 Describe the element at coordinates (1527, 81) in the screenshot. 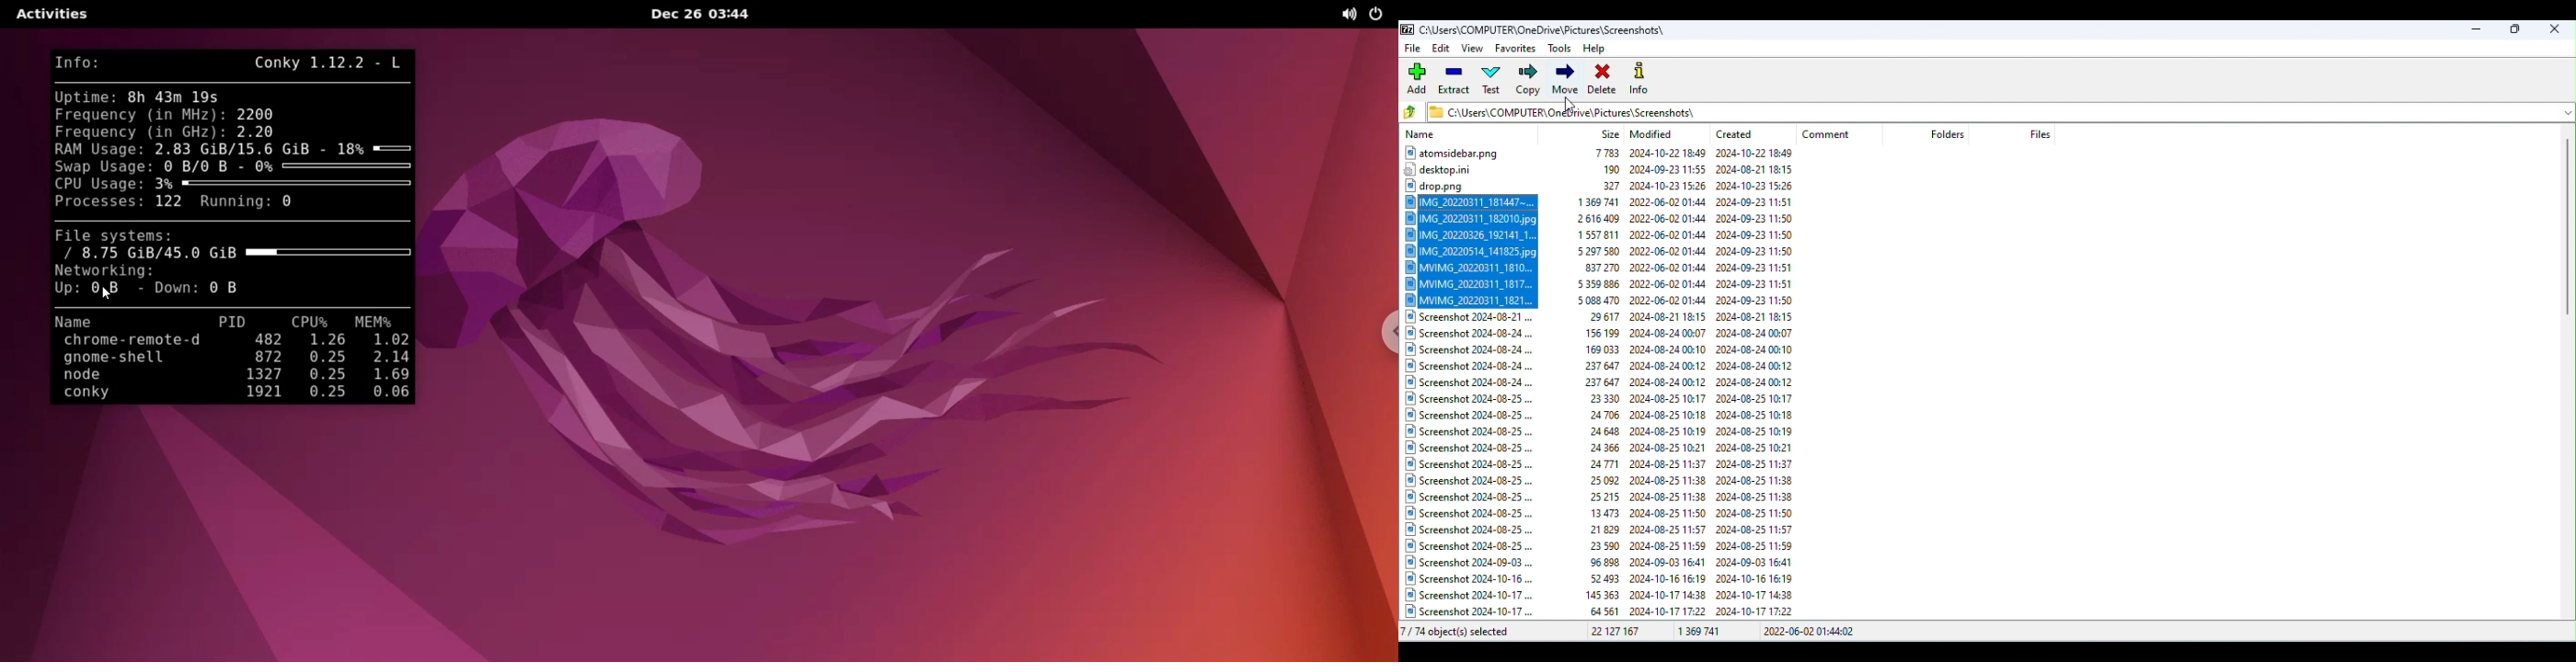

I see `Copy` at that location.